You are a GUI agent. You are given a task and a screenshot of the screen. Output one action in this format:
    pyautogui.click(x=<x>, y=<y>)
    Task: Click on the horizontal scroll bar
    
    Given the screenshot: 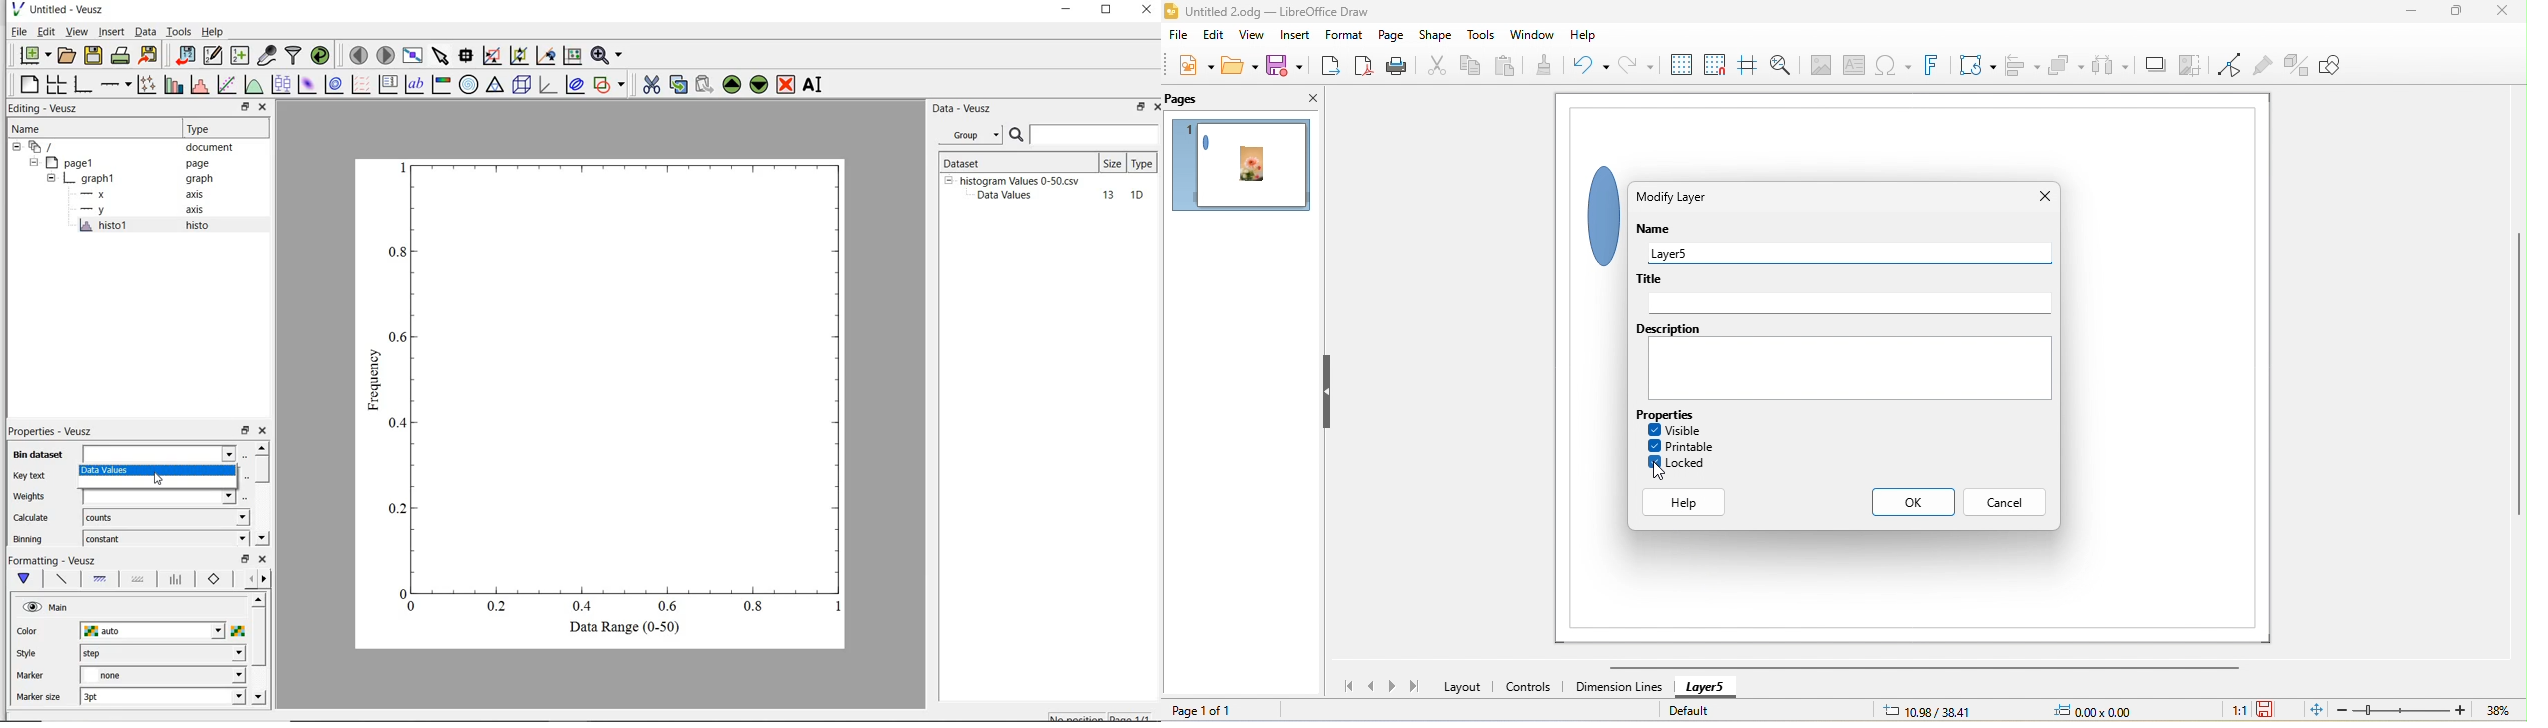 What is the action you would take?
    pyautogui.click(x=1924, y=667)
    